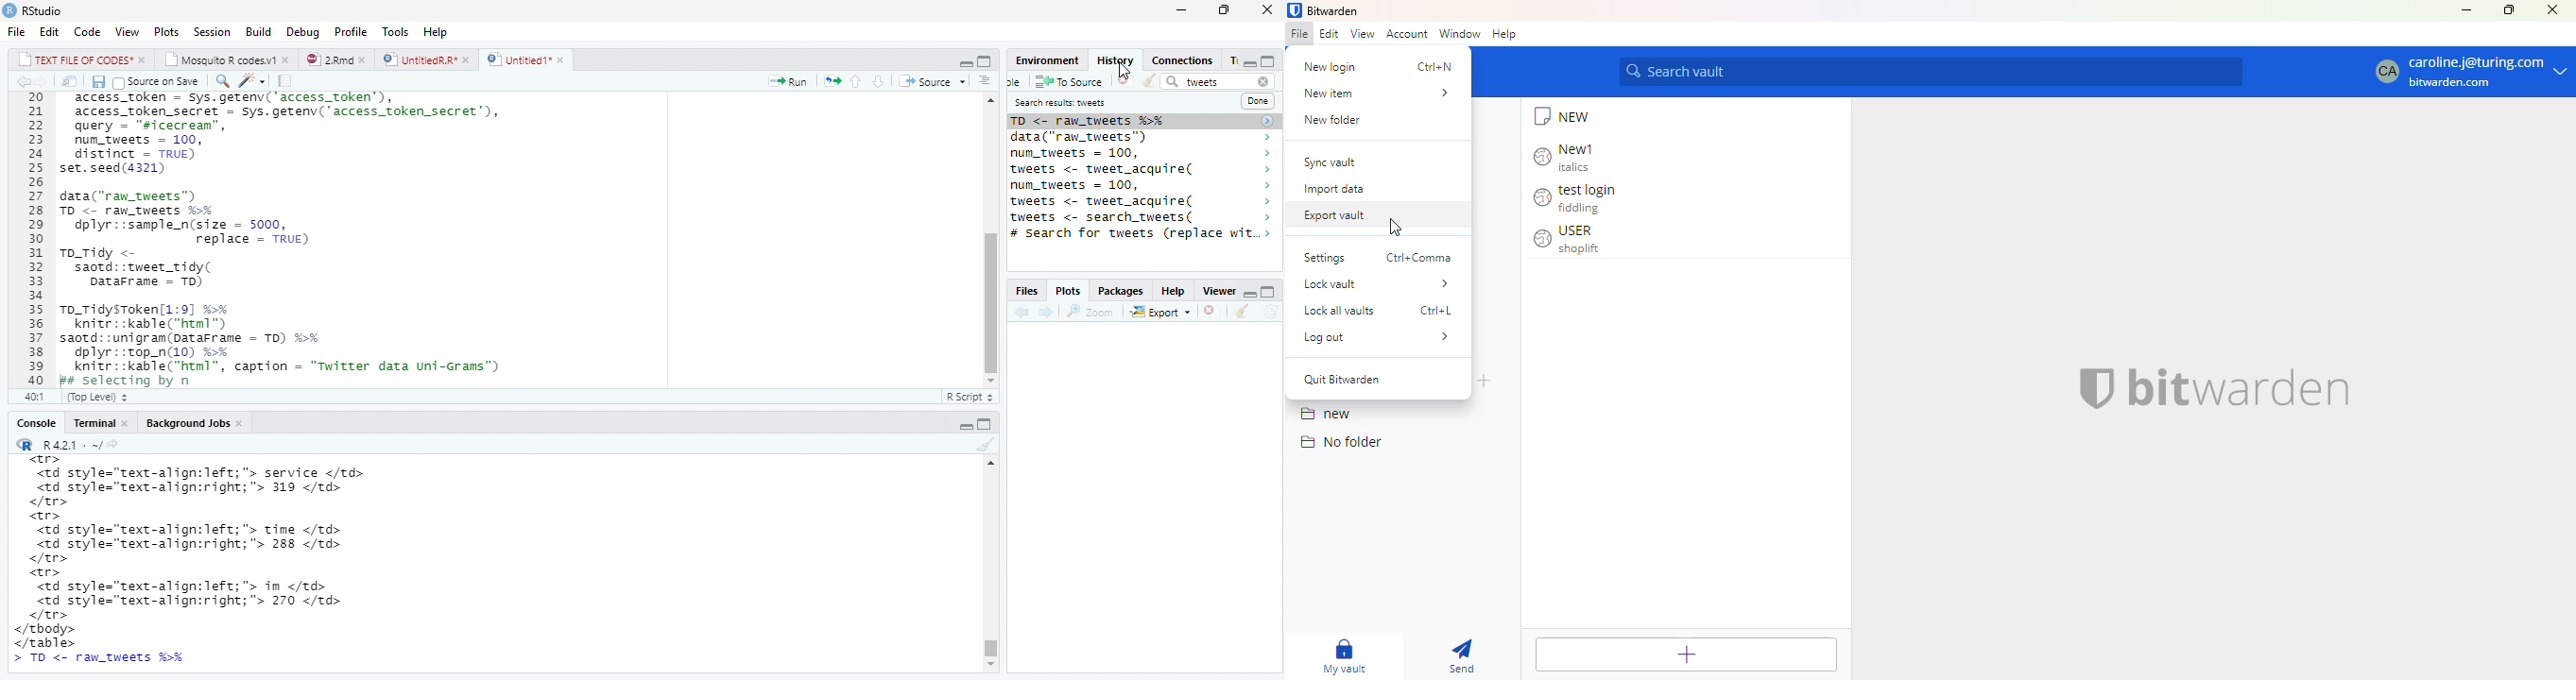 This screenshot has width=2576, height=700. What do you see at coordinates (1049, 60) in the screenshot?
I see `Environment` at bounding box center [1049, 60].